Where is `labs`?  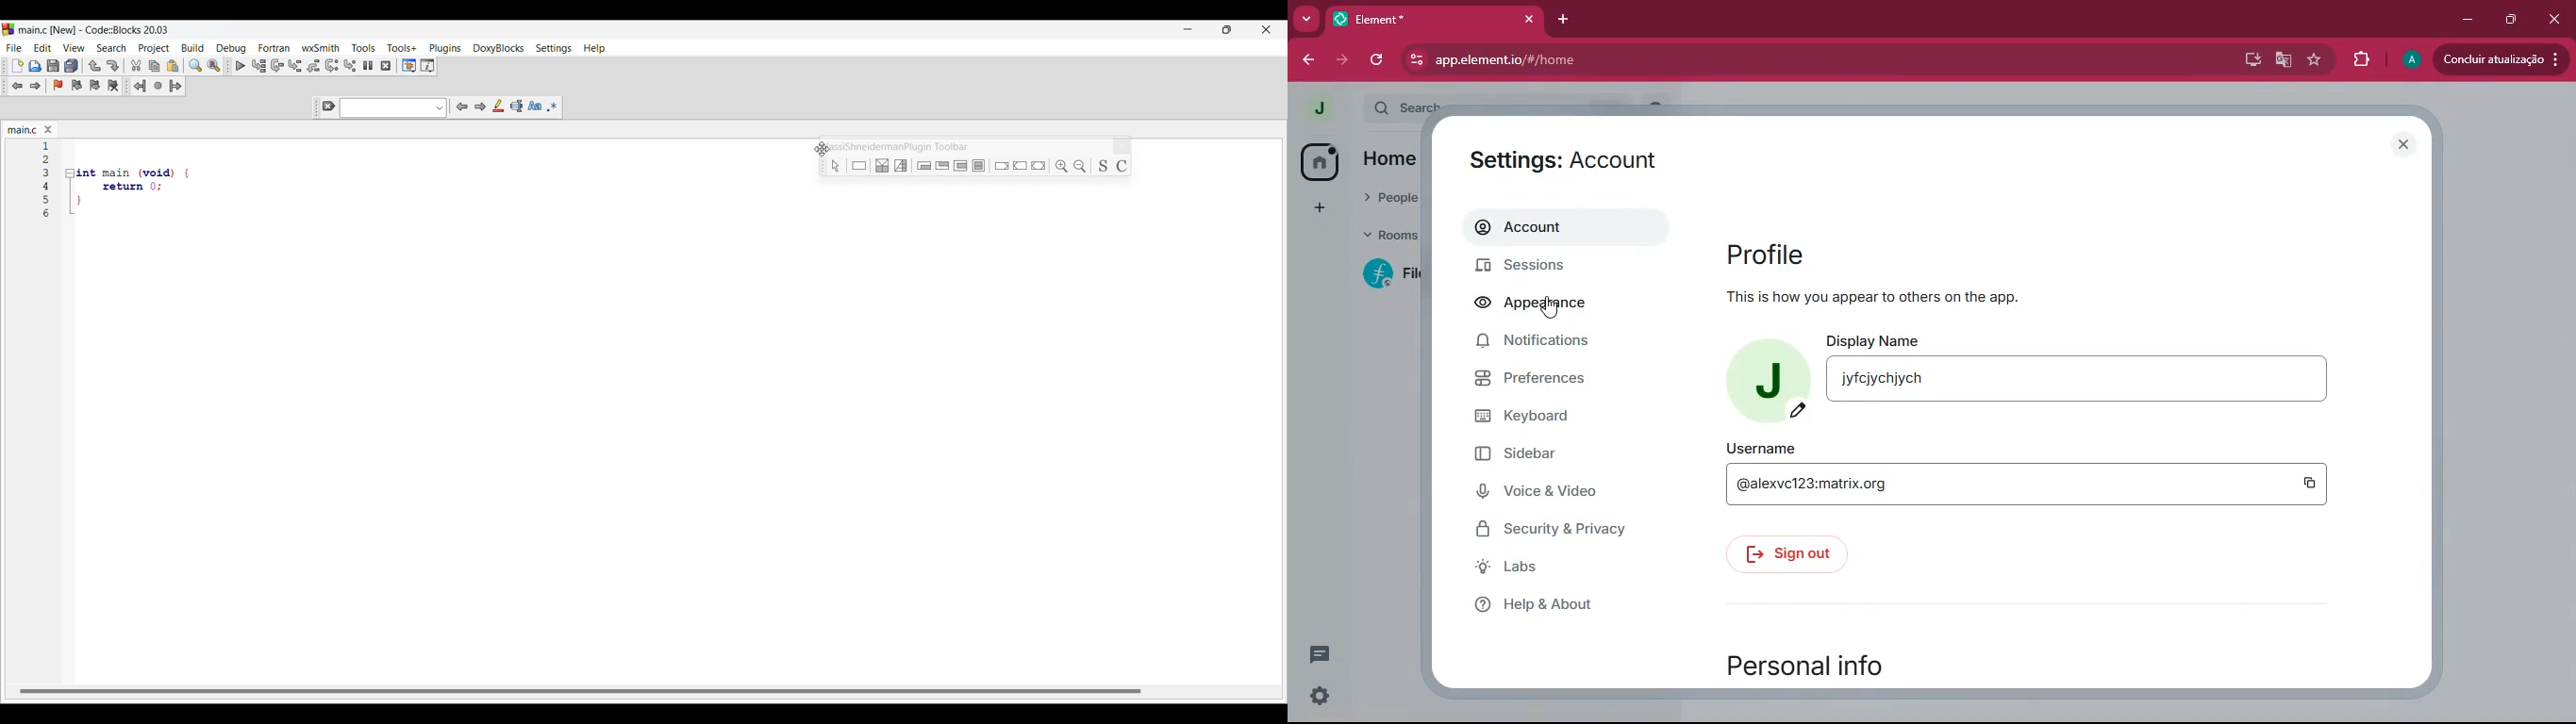
labs is located at coordinates (1560, 568).